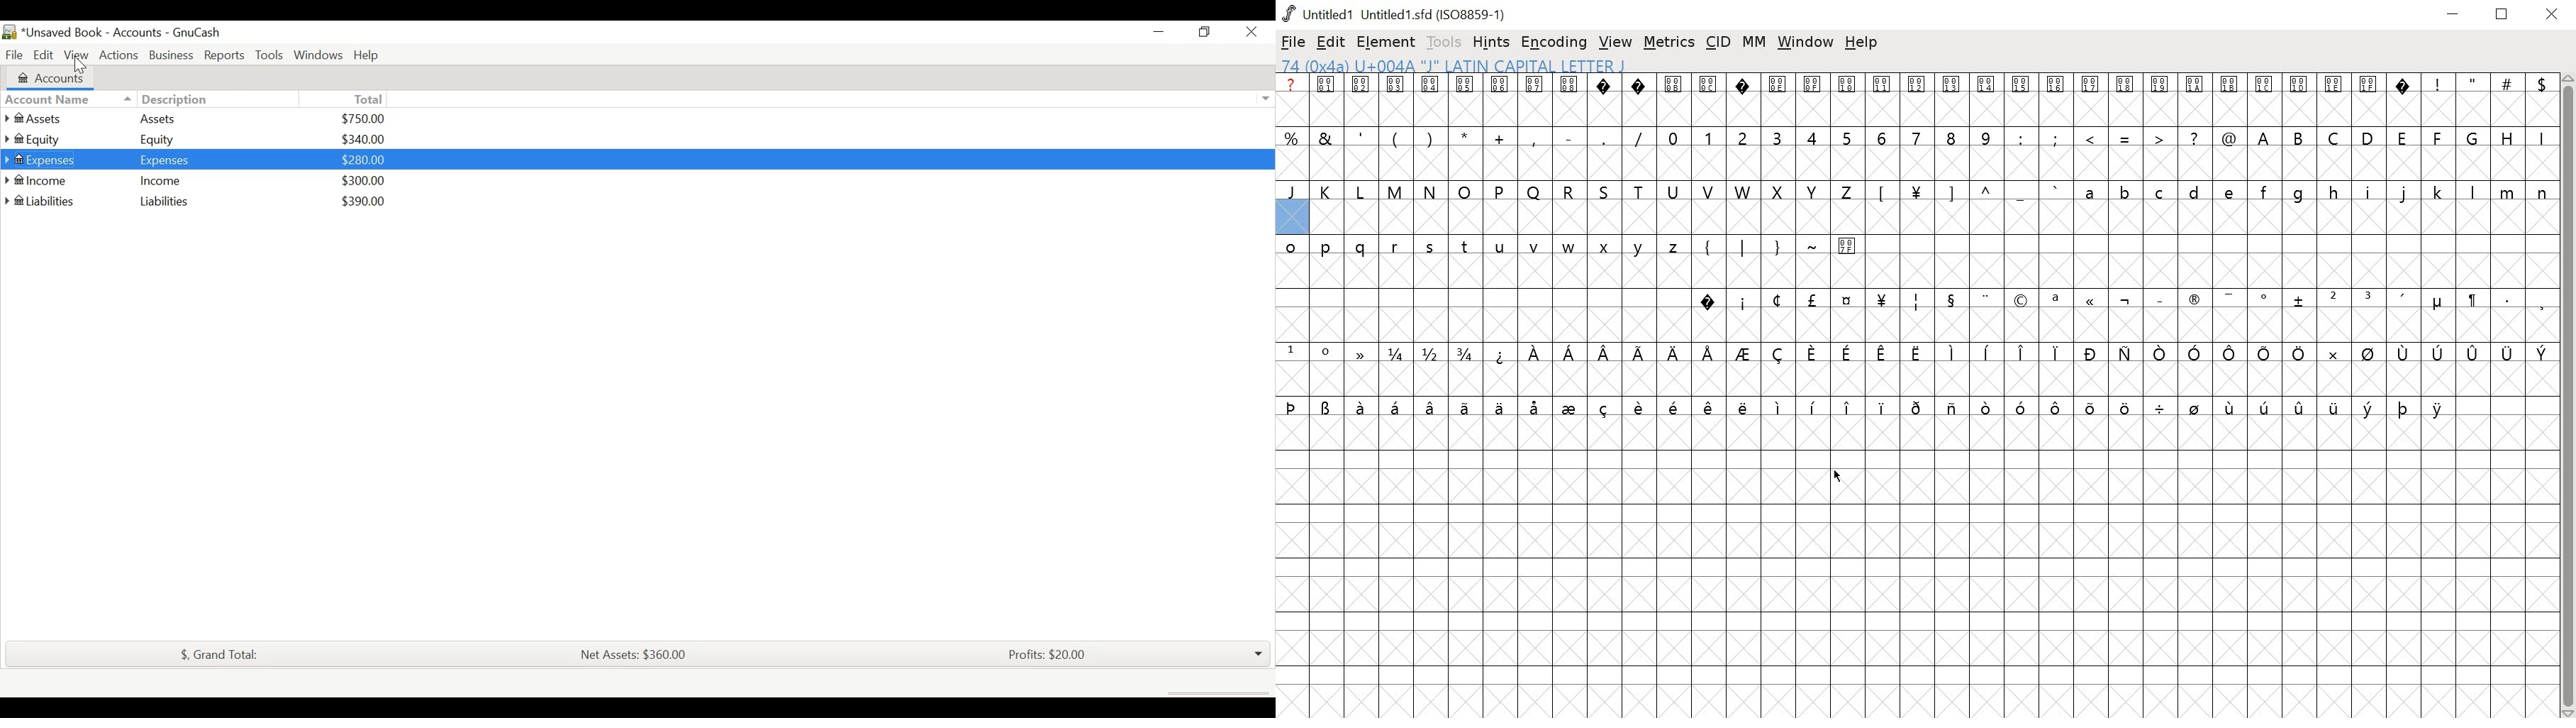 This screenshot has width=2576, height=728. I want to click on TOOLS, so click(1446, 42).